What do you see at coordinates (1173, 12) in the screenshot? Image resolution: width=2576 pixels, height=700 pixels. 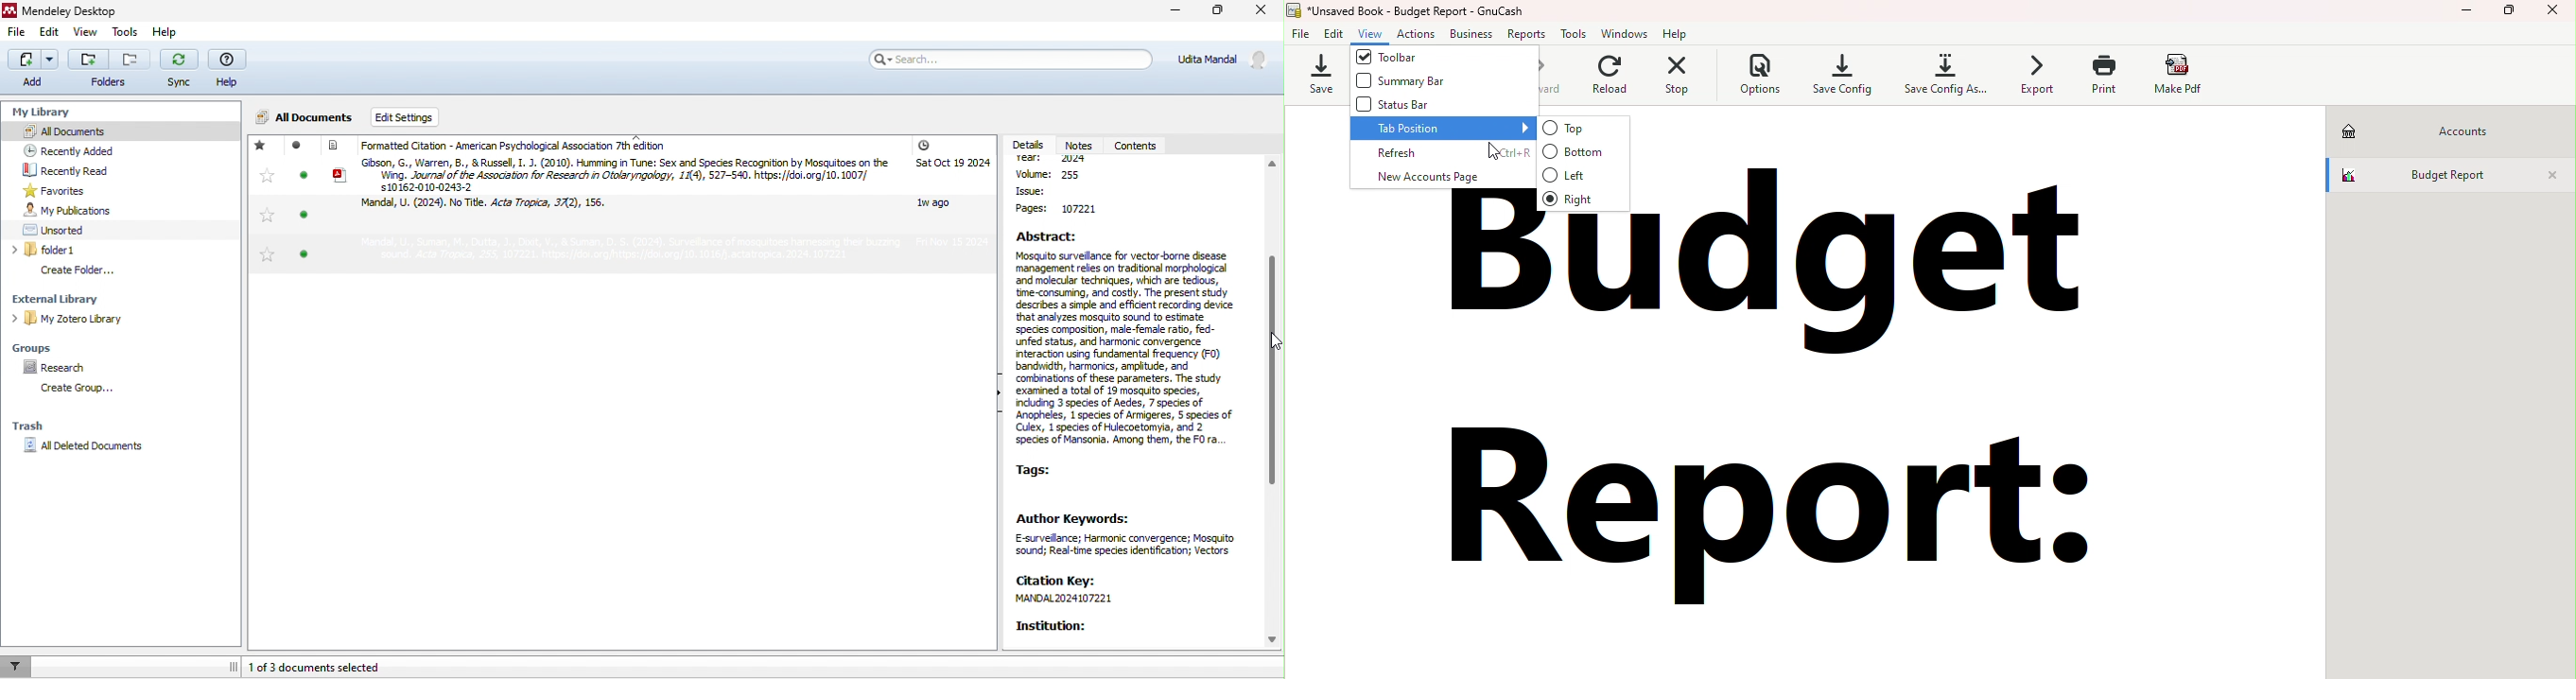 I see `minimize` at bounding box center [1173, 12].